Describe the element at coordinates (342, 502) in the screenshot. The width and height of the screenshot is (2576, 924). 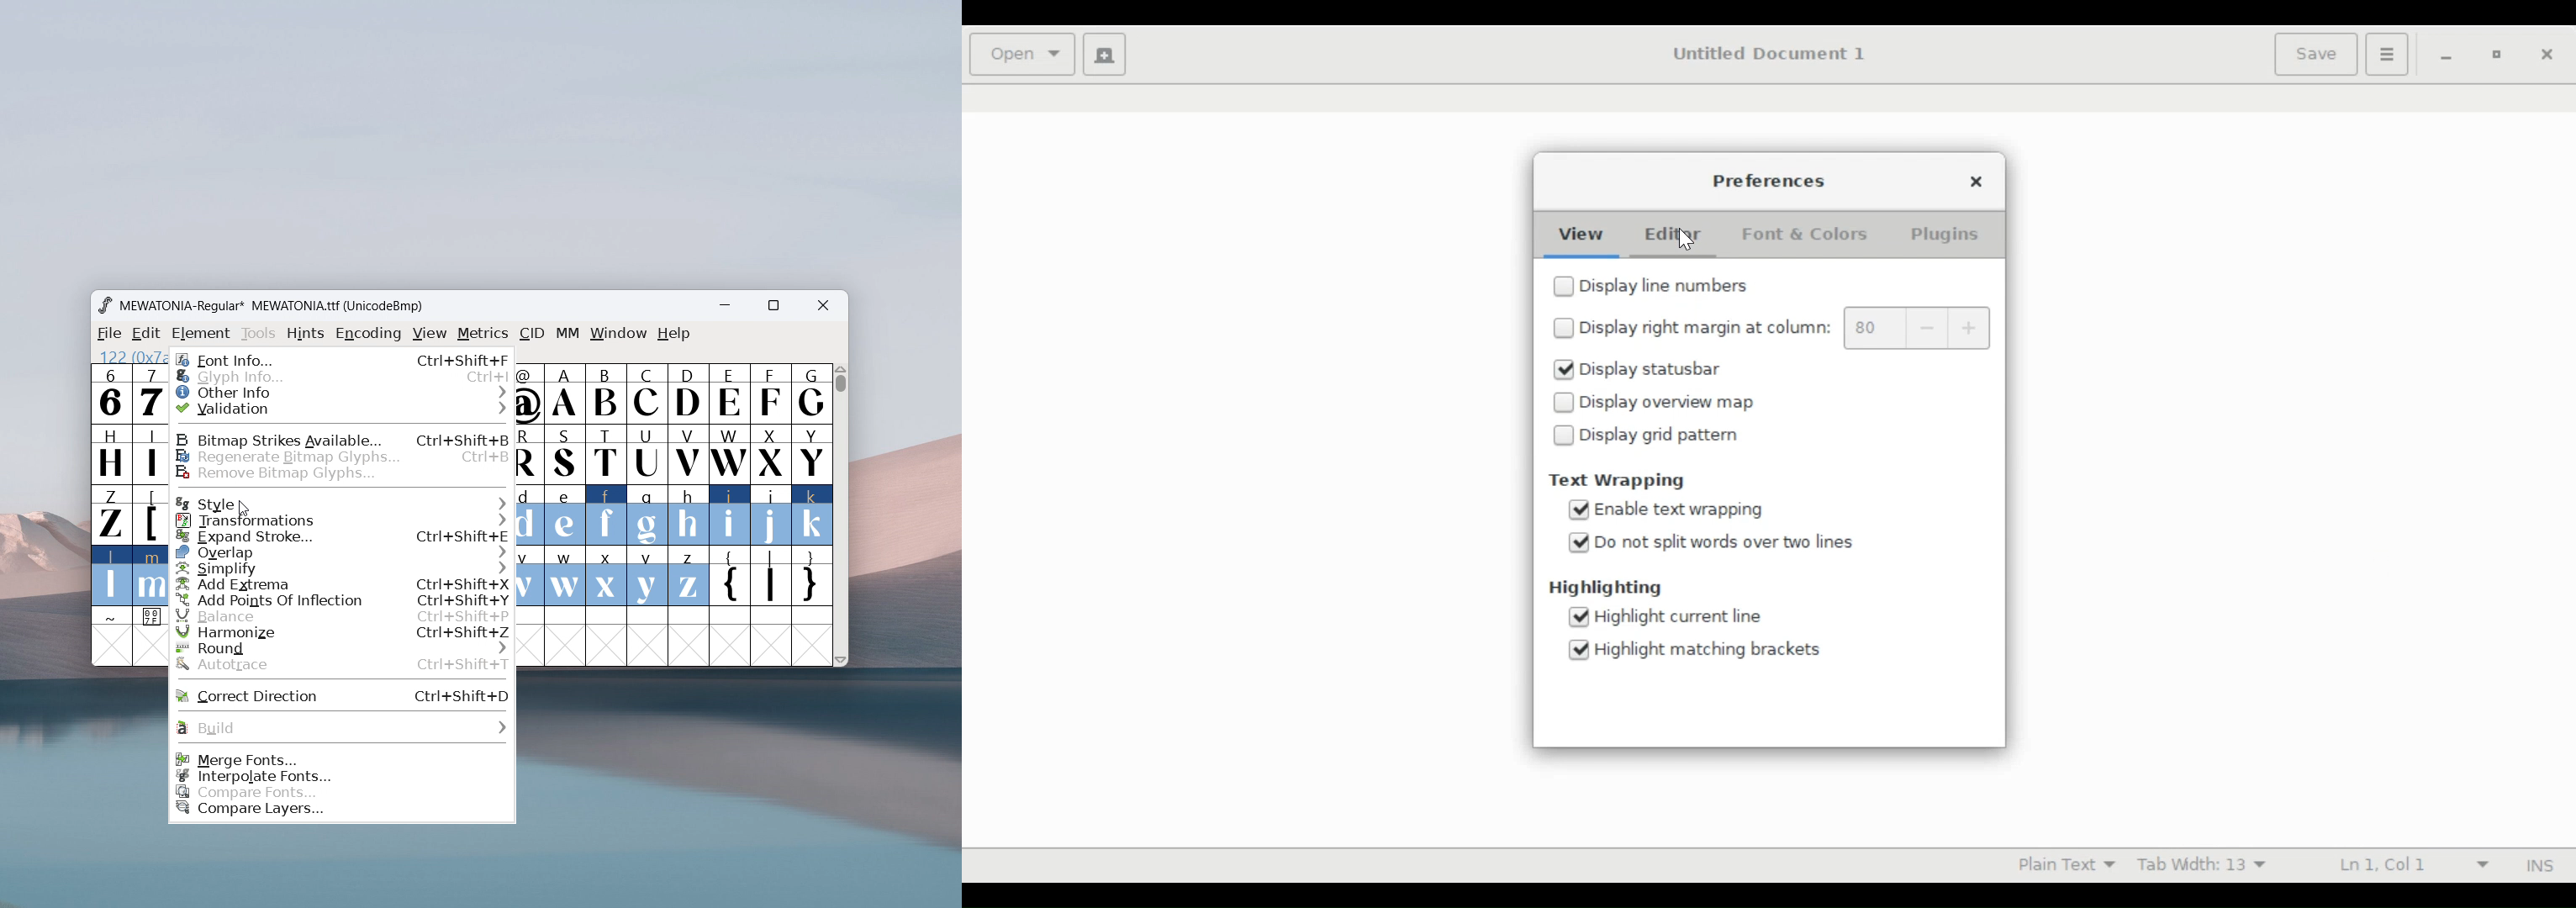
I see `style` at that location.